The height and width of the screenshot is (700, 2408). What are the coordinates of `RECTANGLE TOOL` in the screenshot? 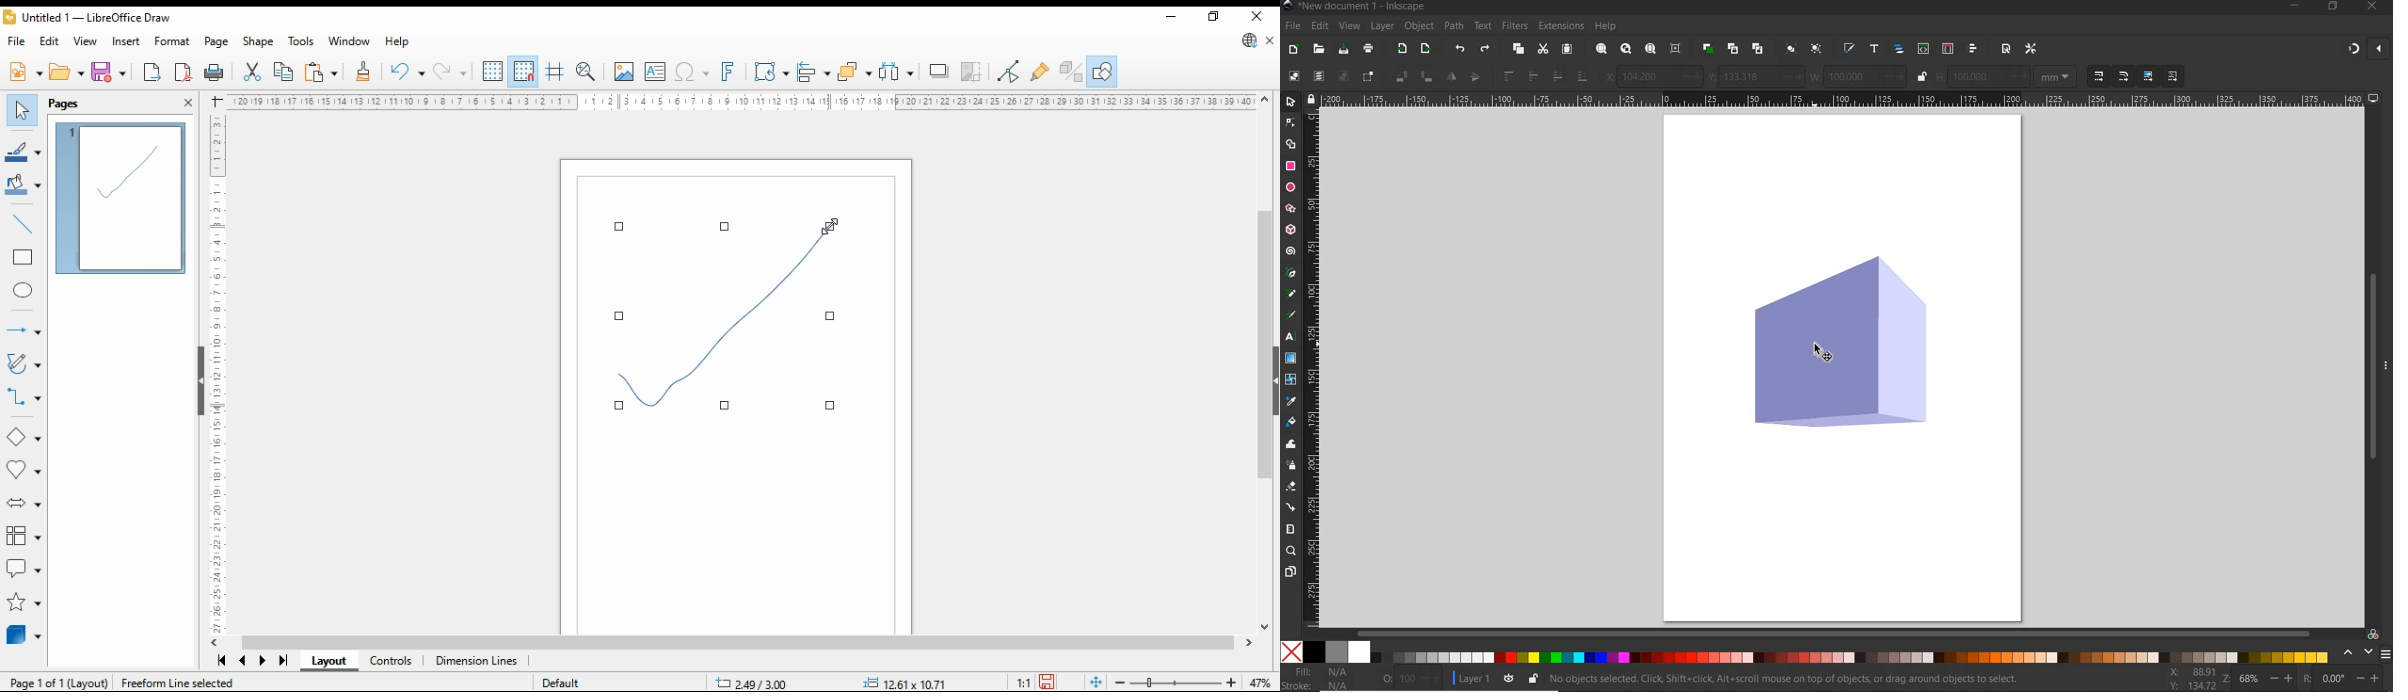 It's located at (1291, 166).